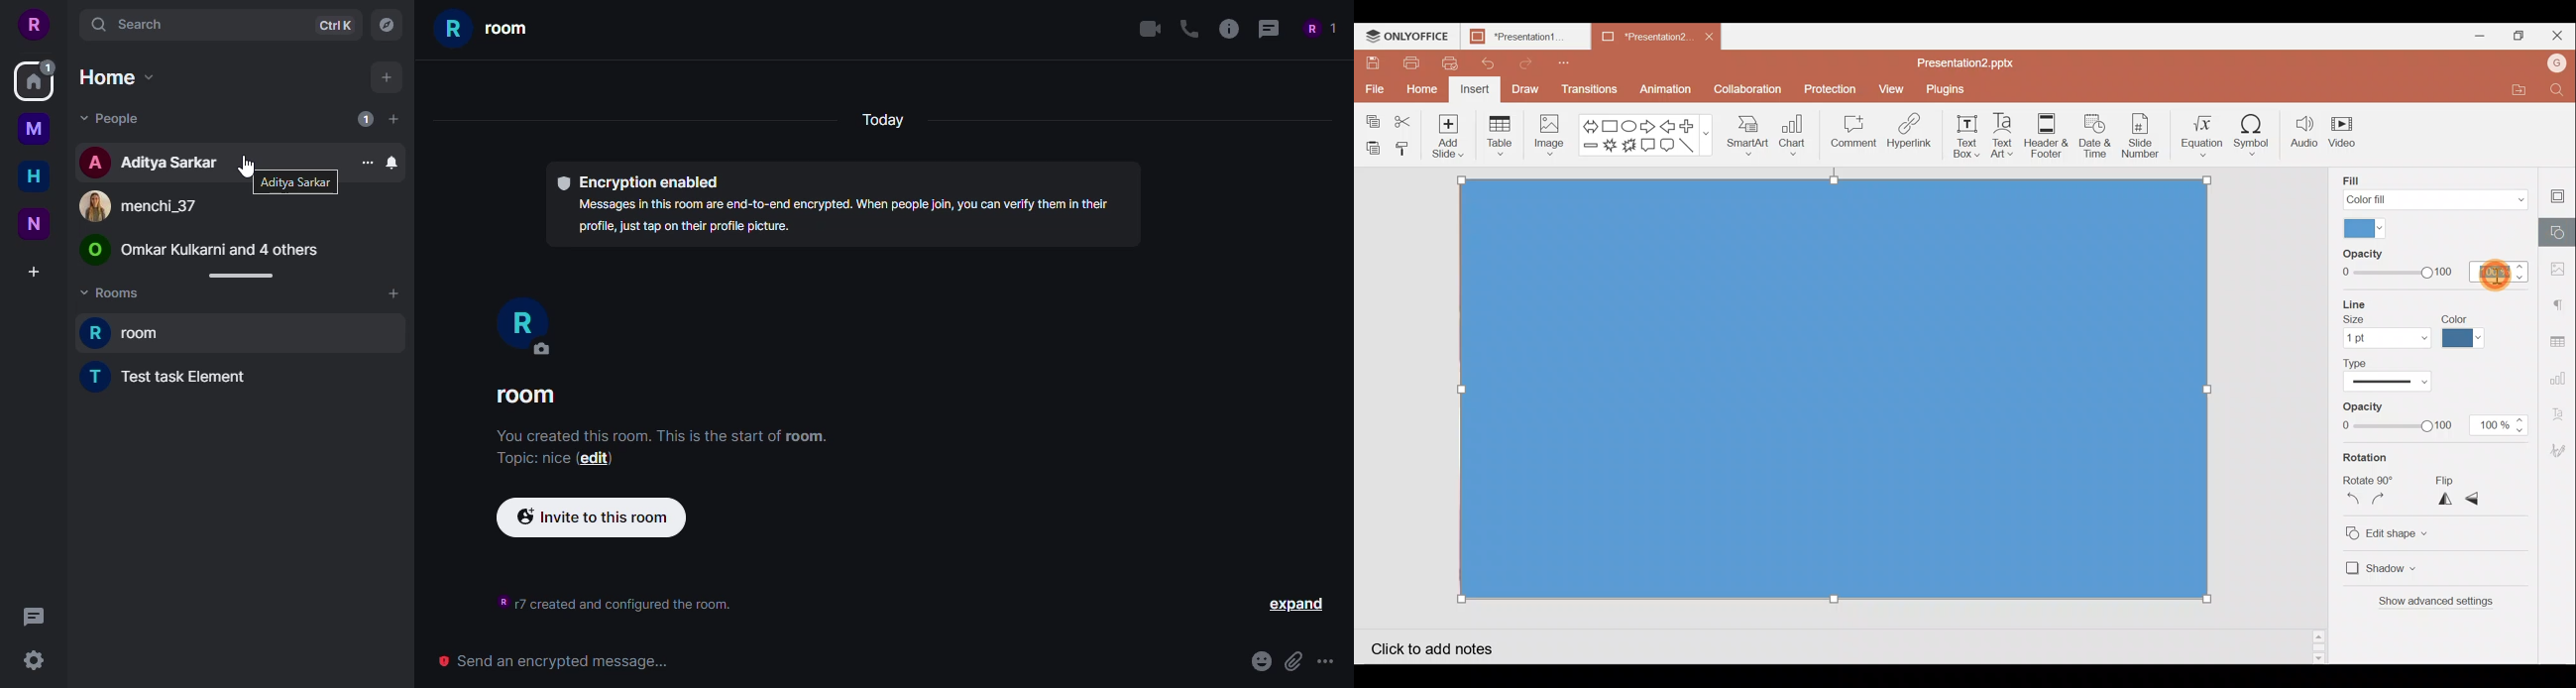  Describe the element at coordinates (2145, 134) in the screenshot. I see `Slide number` at that location.